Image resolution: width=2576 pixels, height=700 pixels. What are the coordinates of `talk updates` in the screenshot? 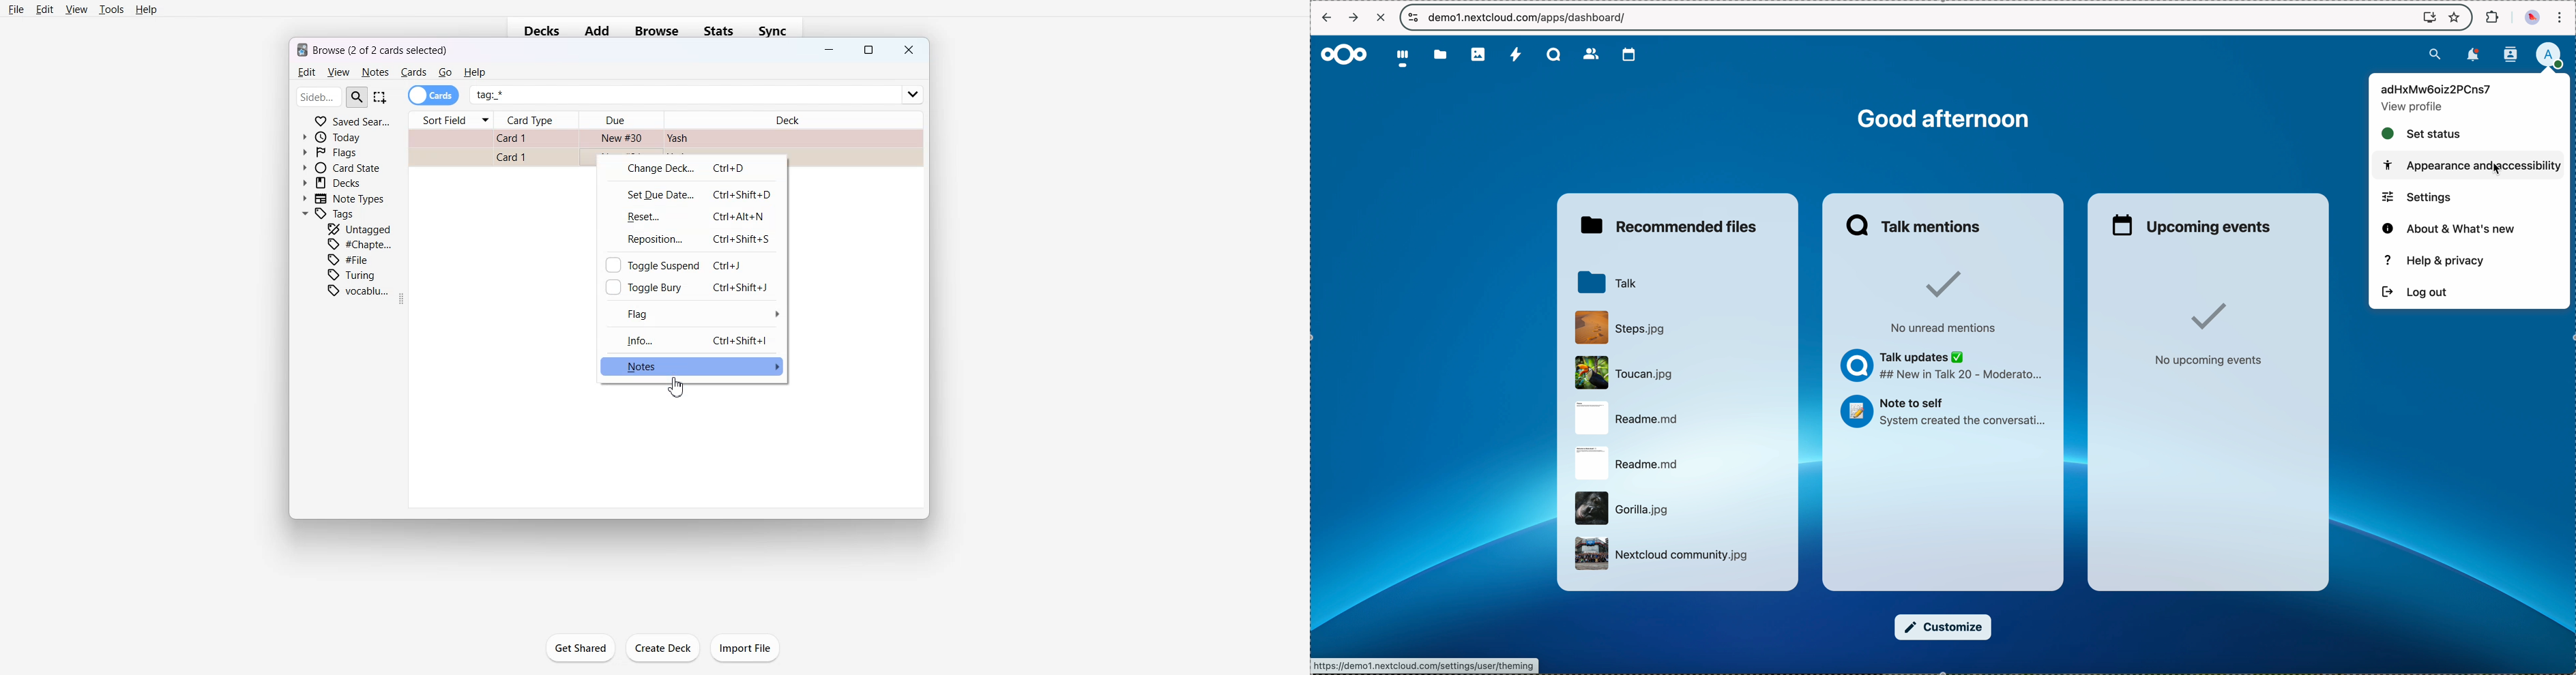 It's located at (1945, 366).